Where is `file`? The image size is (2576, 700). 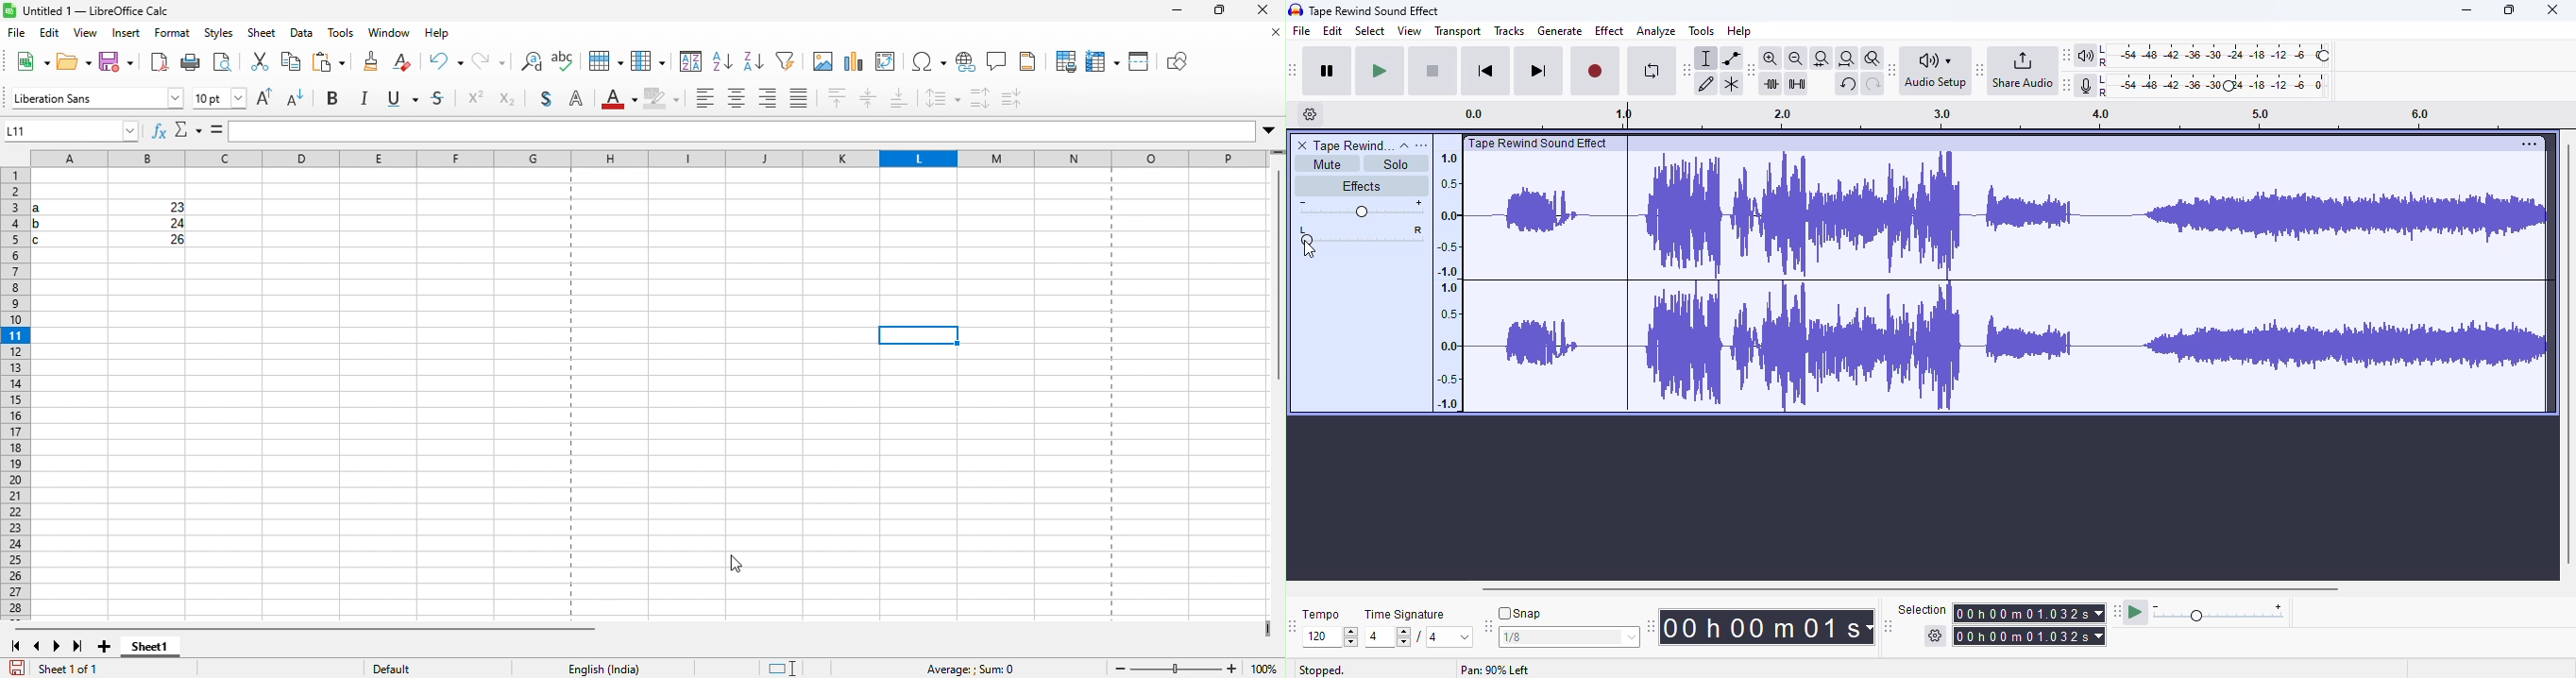 file is located at coordinates (1302, 30).